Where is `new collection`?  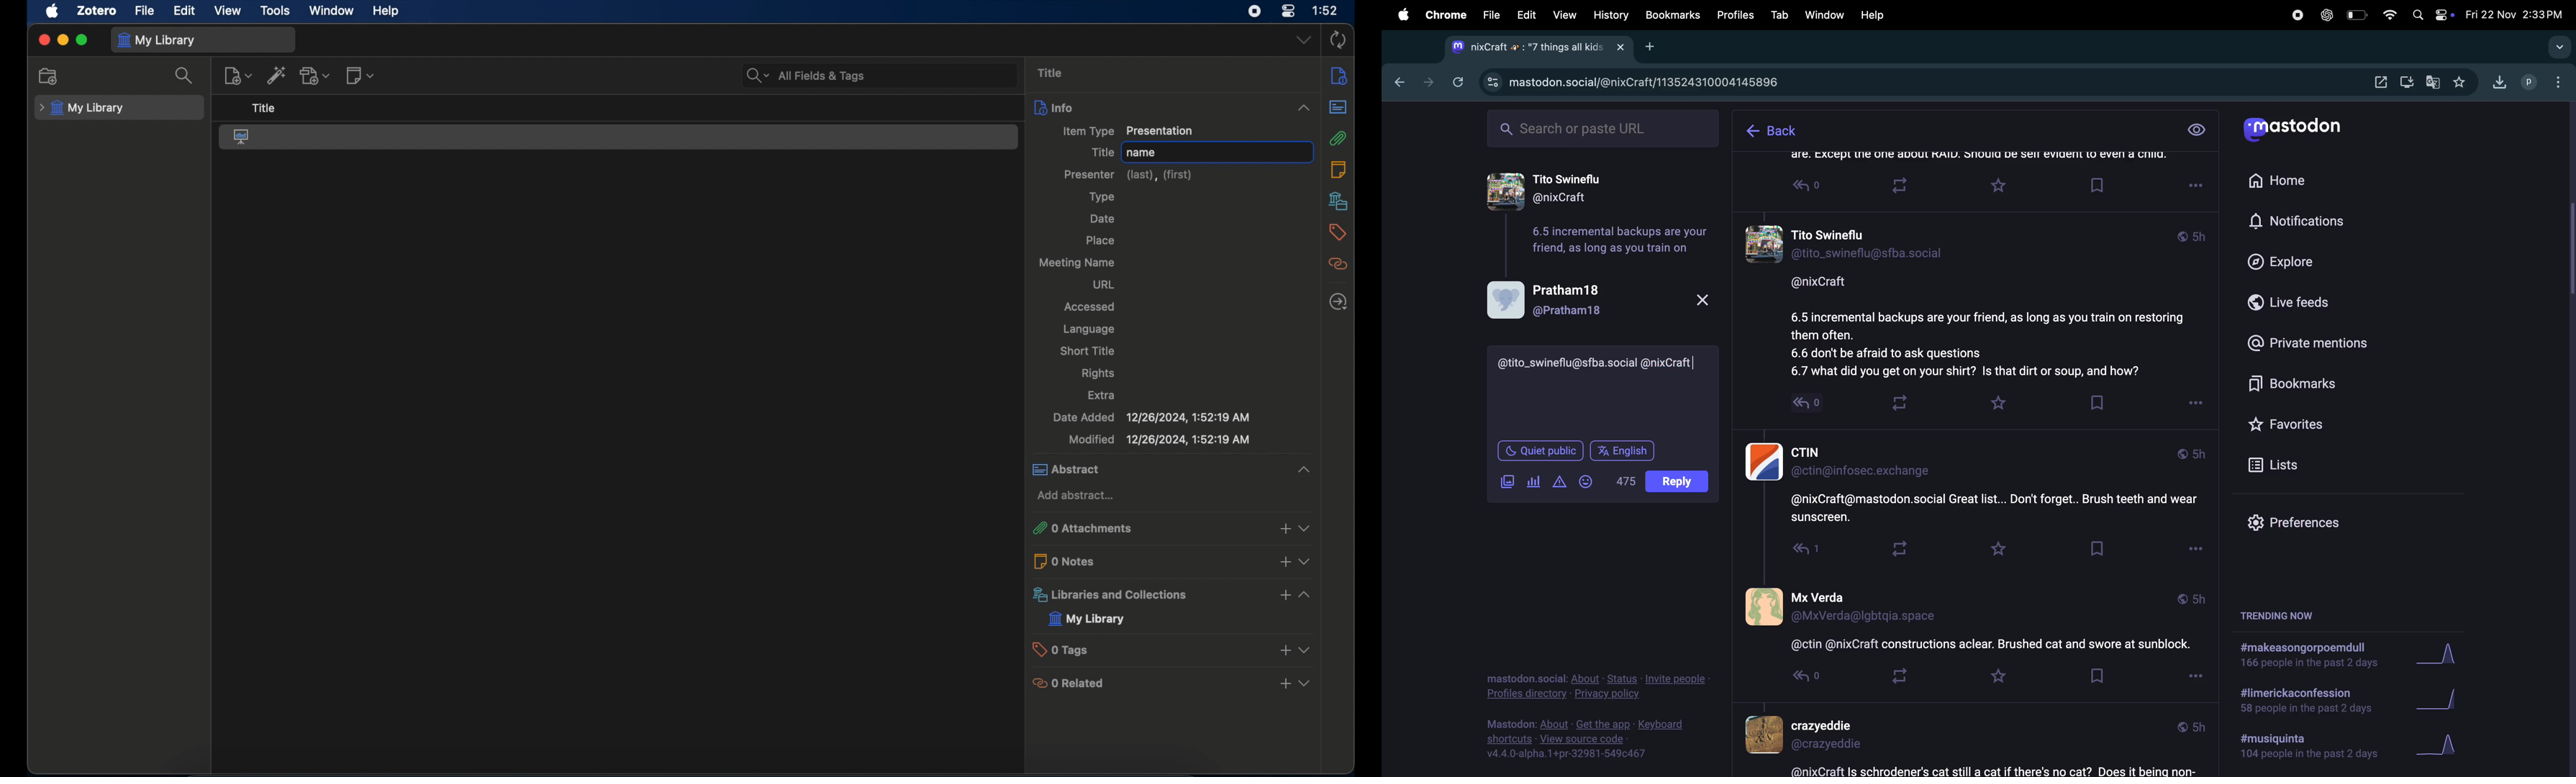 new collection is located at coordinates (49, 76).